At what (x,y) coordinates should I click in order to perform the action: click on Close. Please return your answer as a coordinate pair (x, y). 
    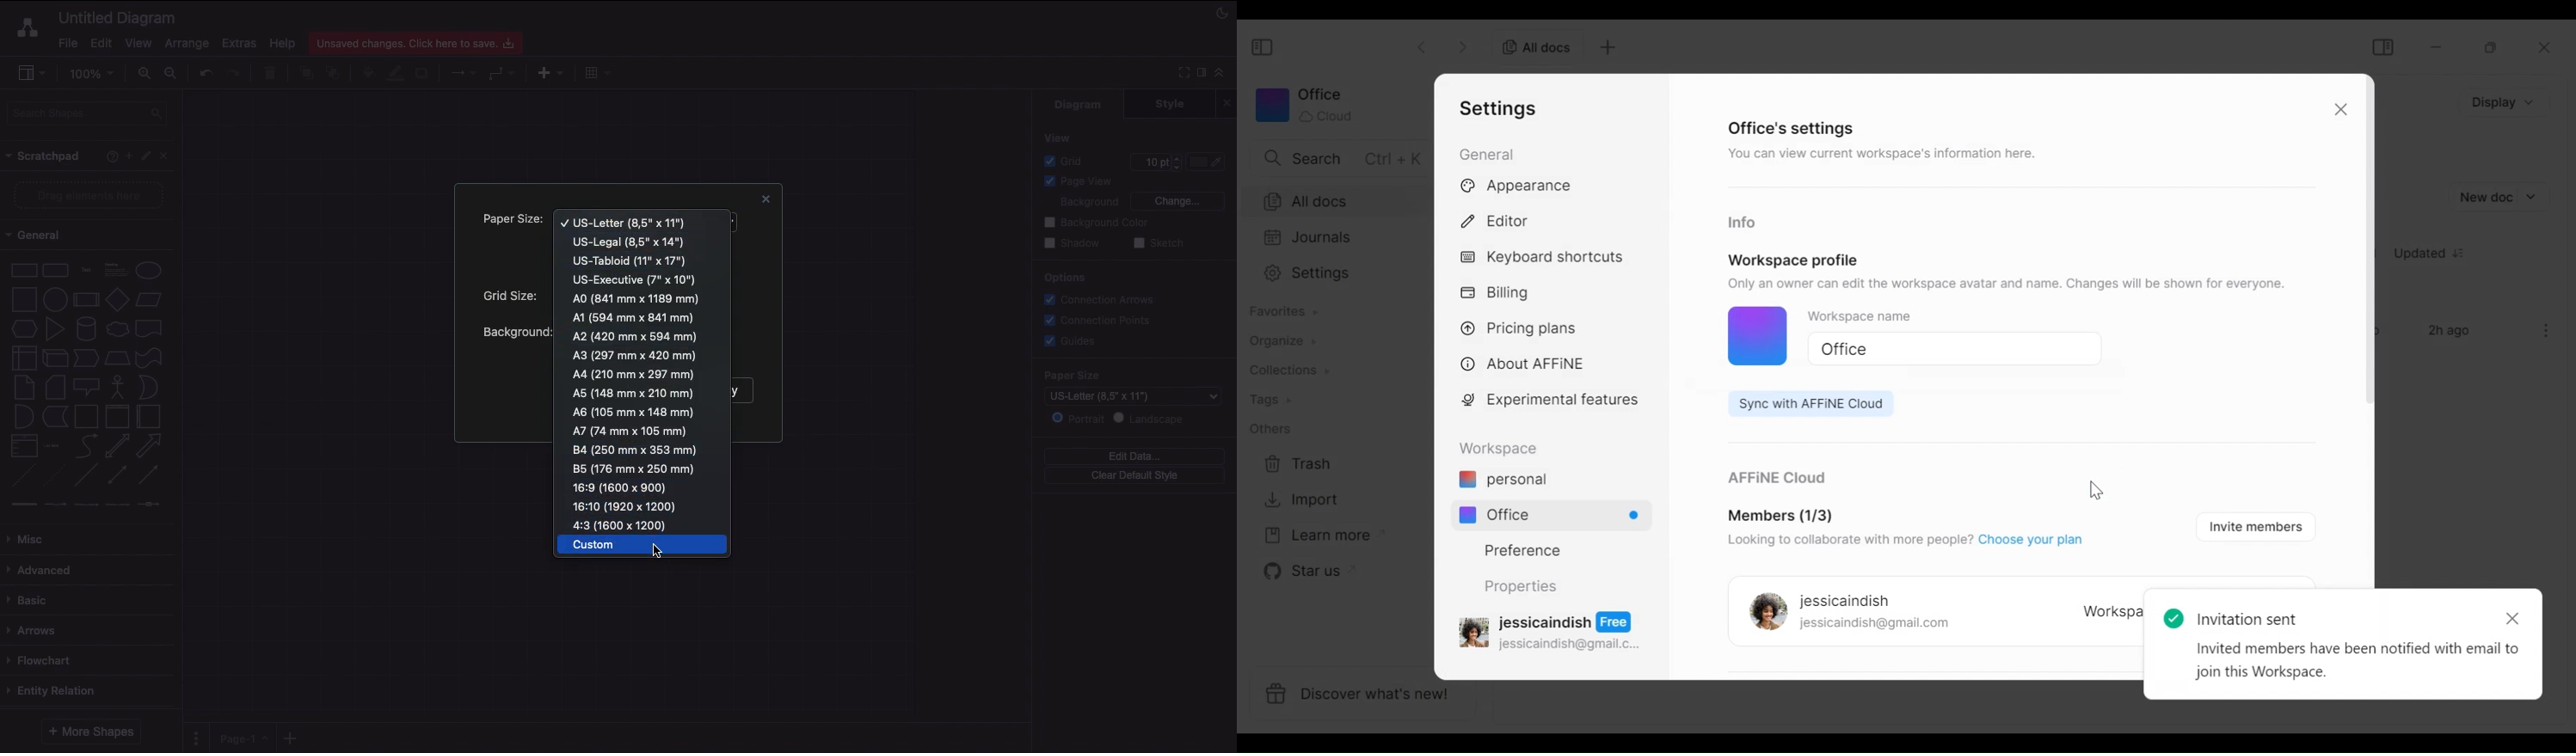
    Looking at the image, I should click on (763, 201).